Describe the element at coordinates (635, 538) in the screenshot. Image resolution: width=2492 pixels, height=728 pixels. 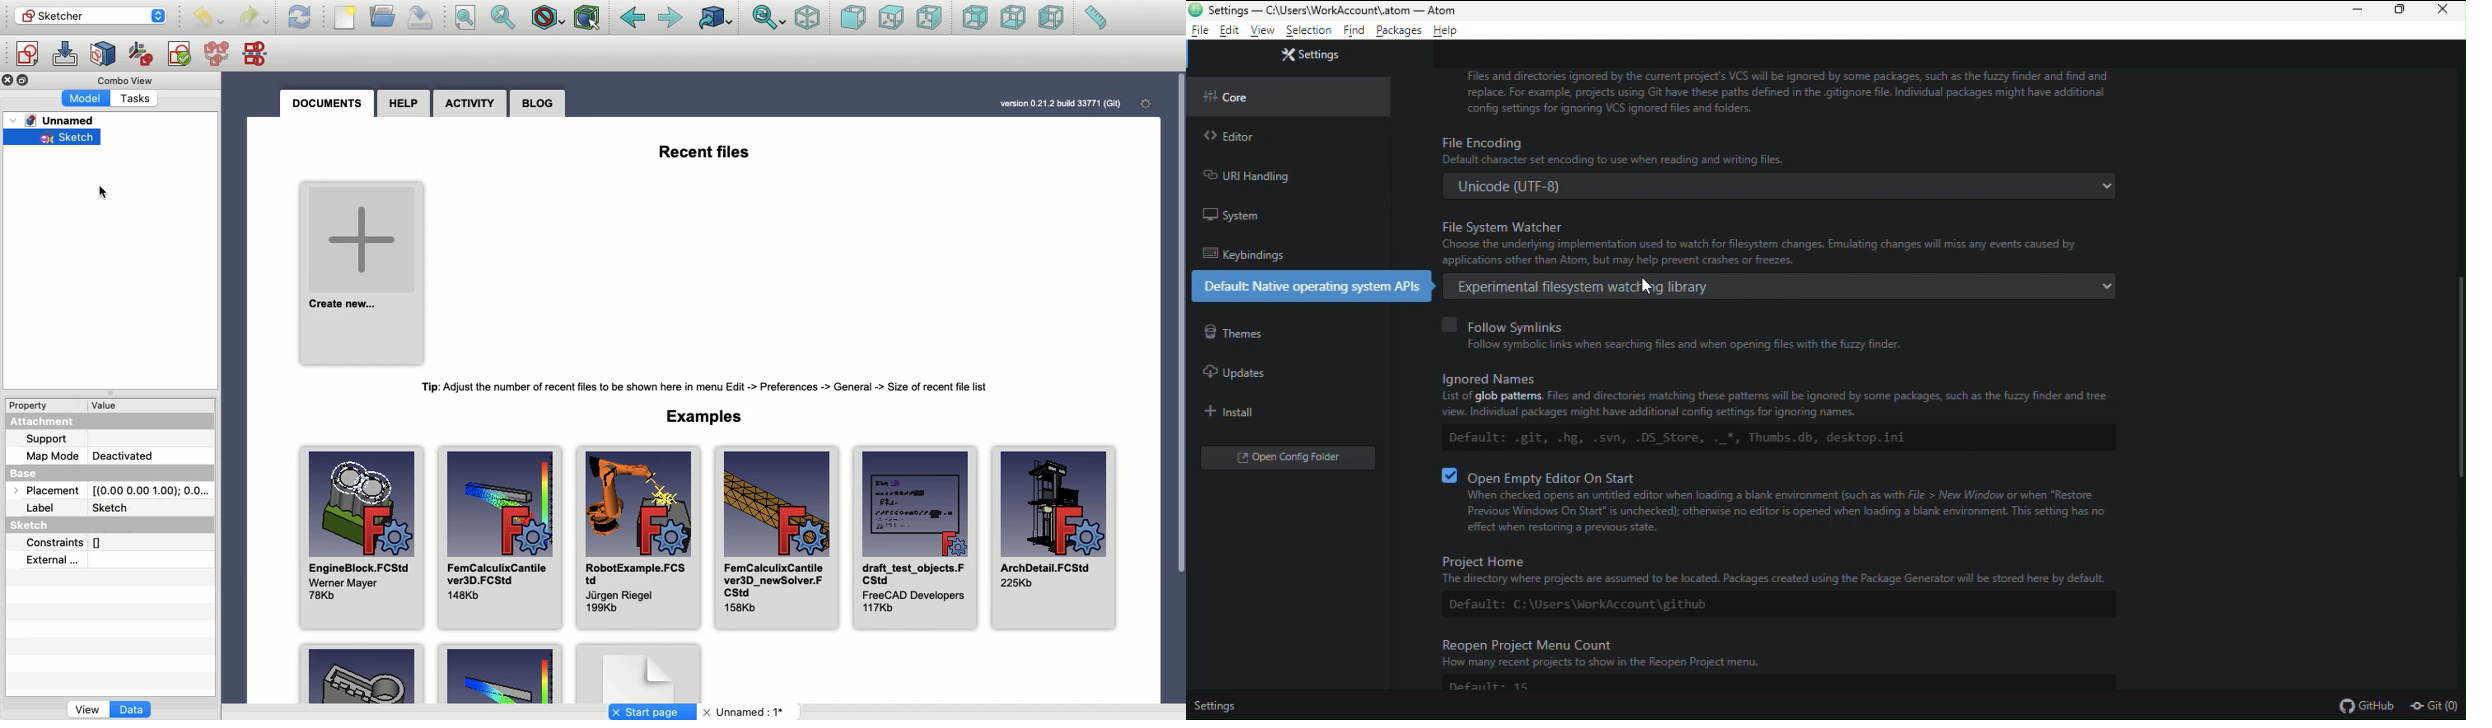
I see `RobotExample` at that location.